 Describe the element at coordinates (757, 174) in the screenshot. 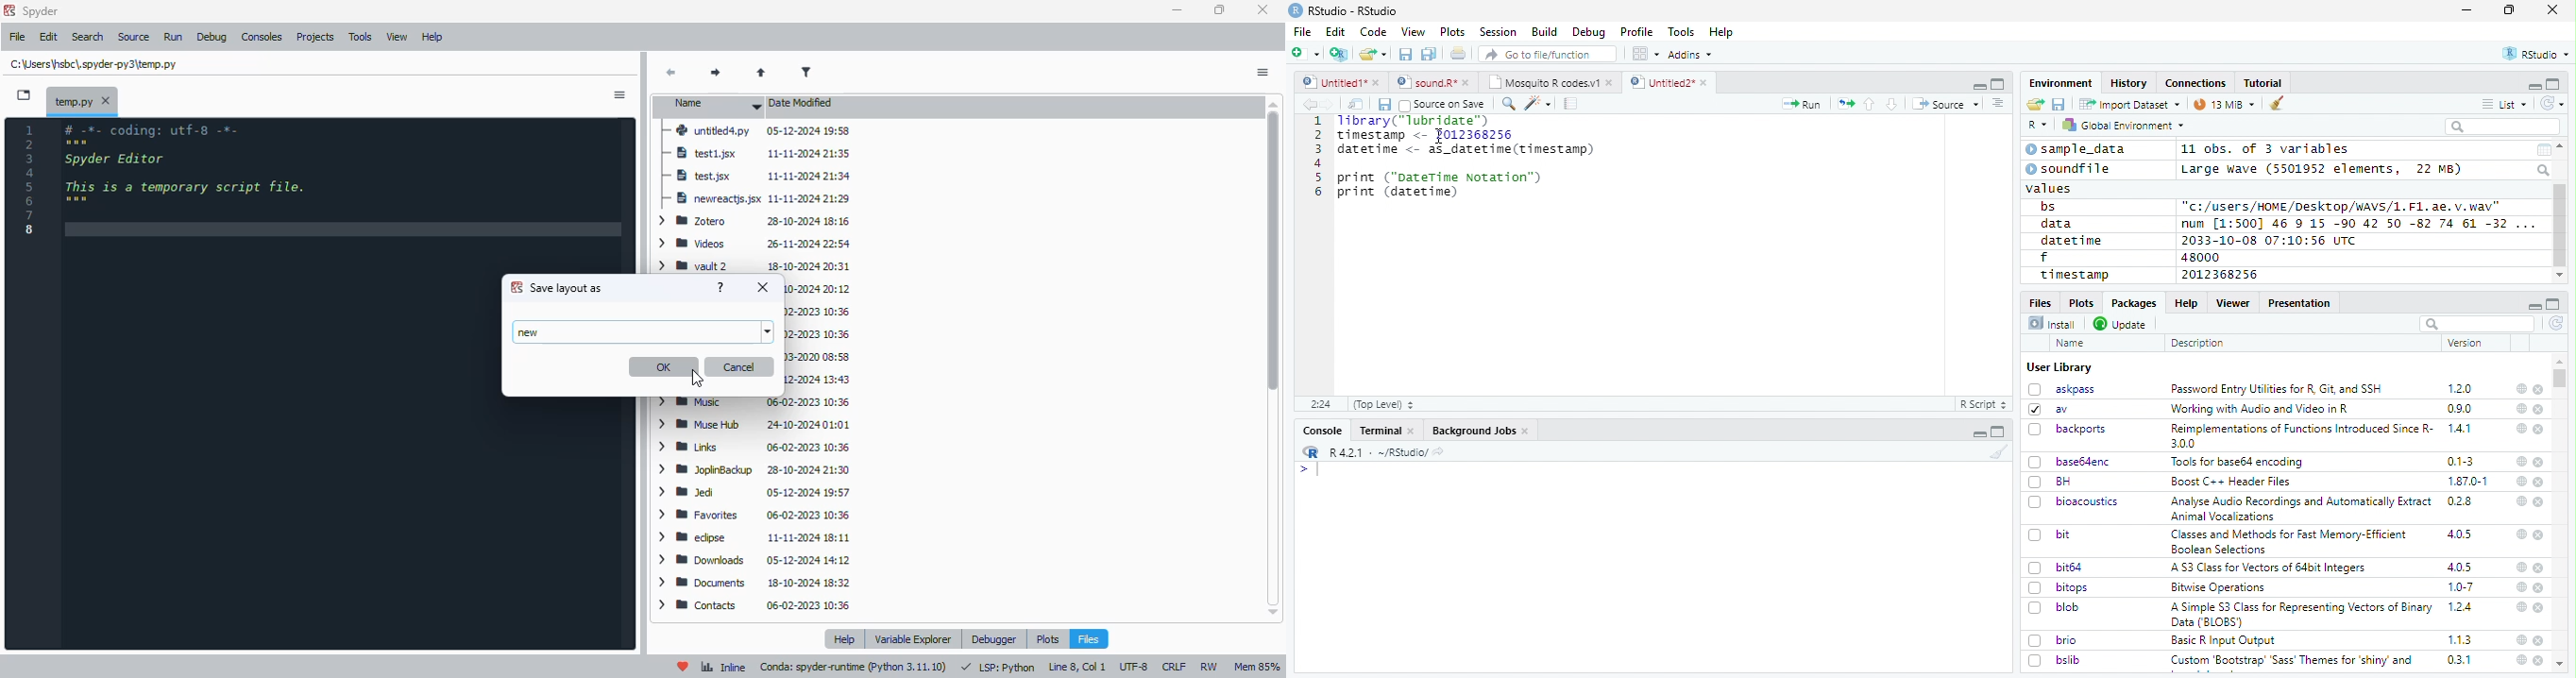

I see `test.jsx` at that location.